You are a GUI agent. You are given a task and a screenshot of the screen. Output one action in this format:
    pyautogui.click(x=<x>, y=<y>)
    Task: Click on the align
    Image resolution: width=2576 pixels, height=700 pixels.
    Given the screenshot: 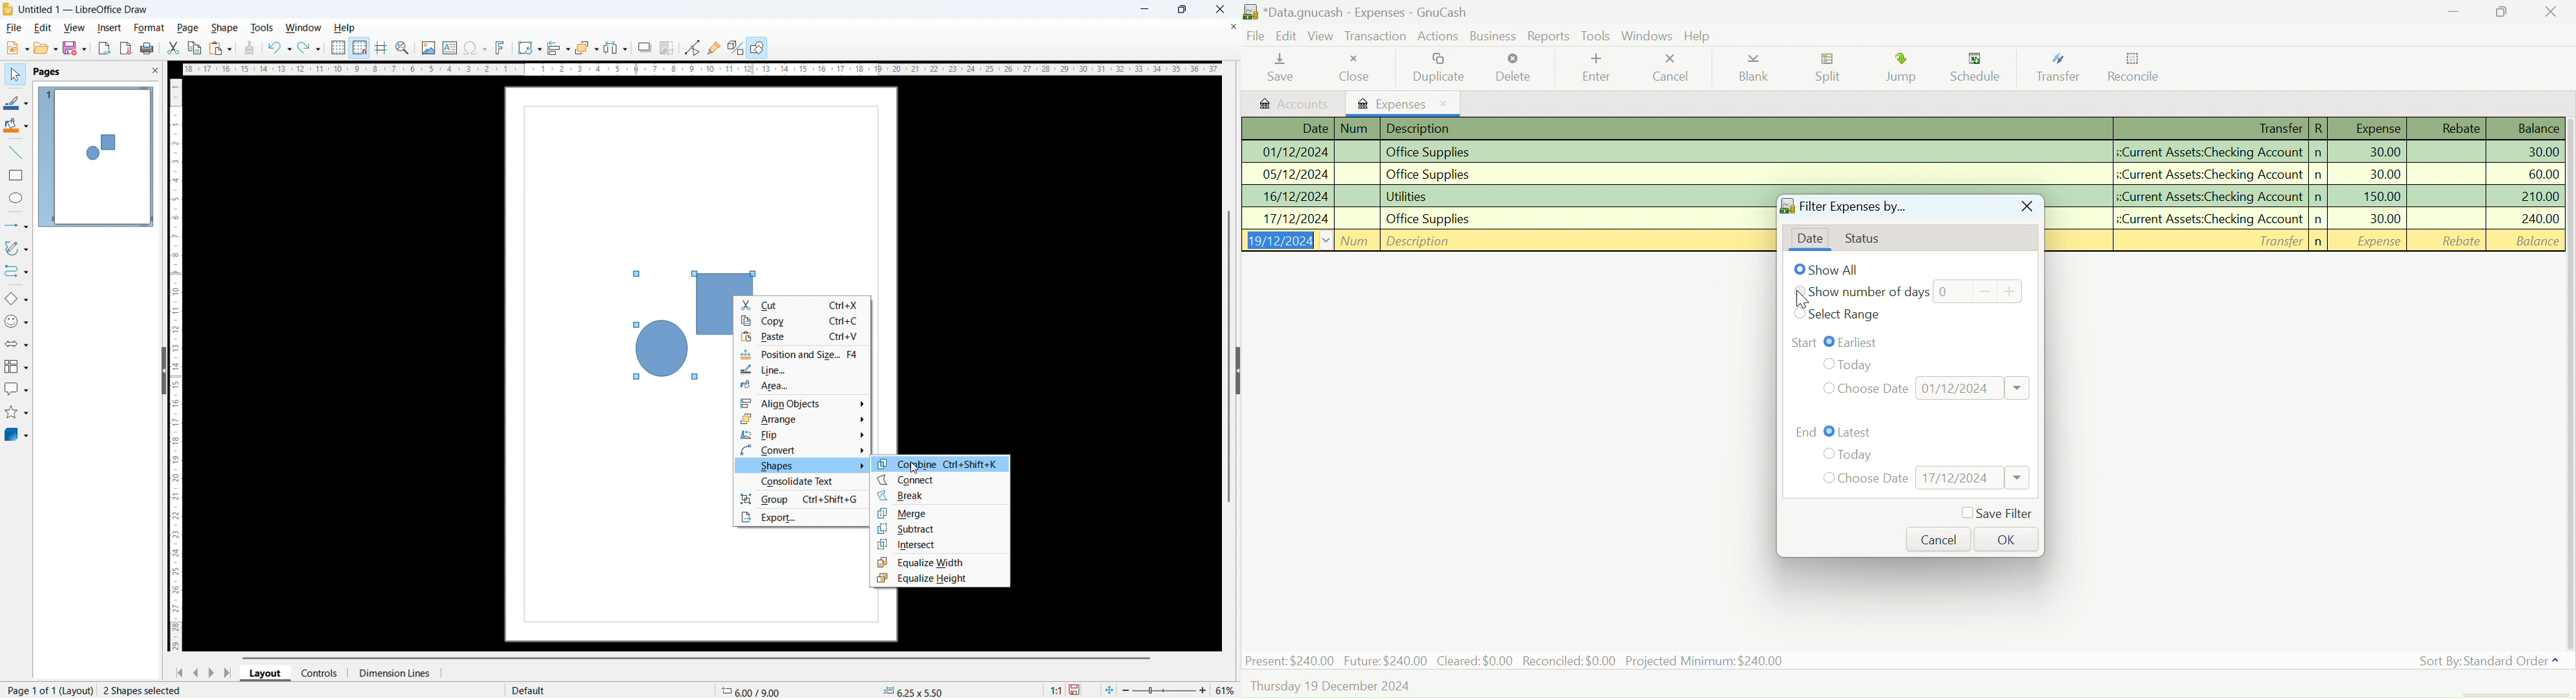 What is the action you would take?
    pyautogui.click(x=558, y=48)
    